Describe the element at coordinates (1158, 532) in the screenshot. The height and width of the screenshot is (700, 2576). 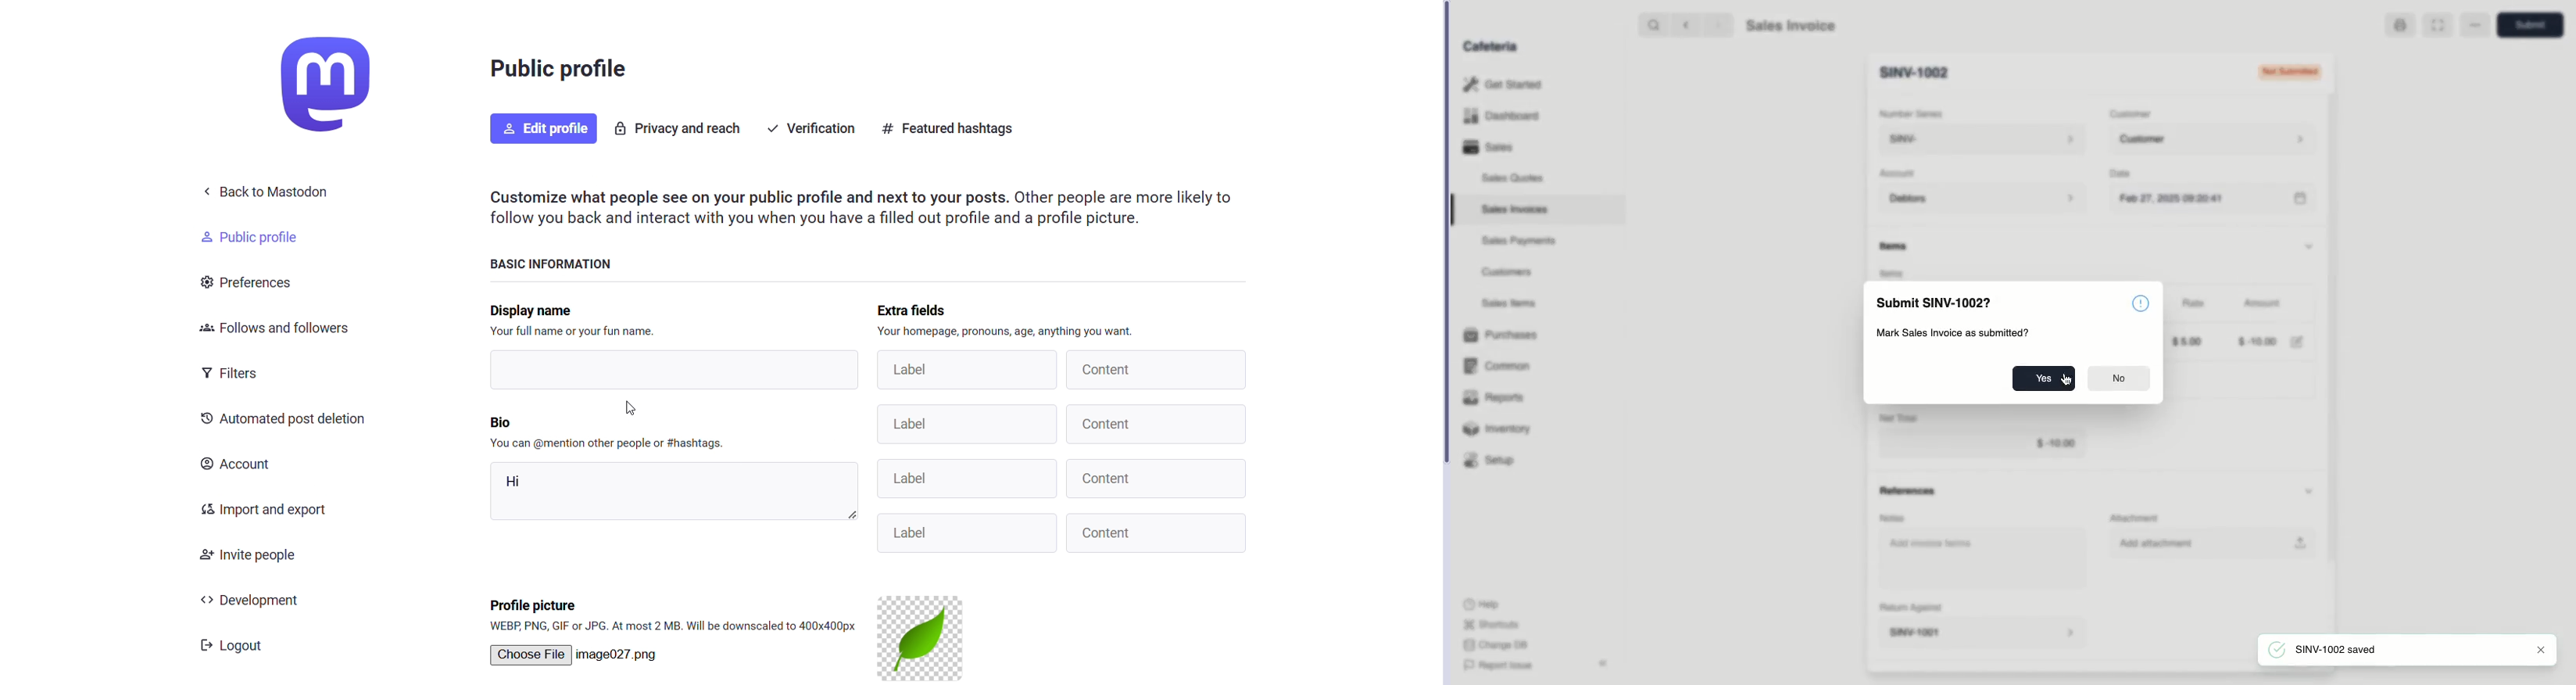
I see `Content` at that location.